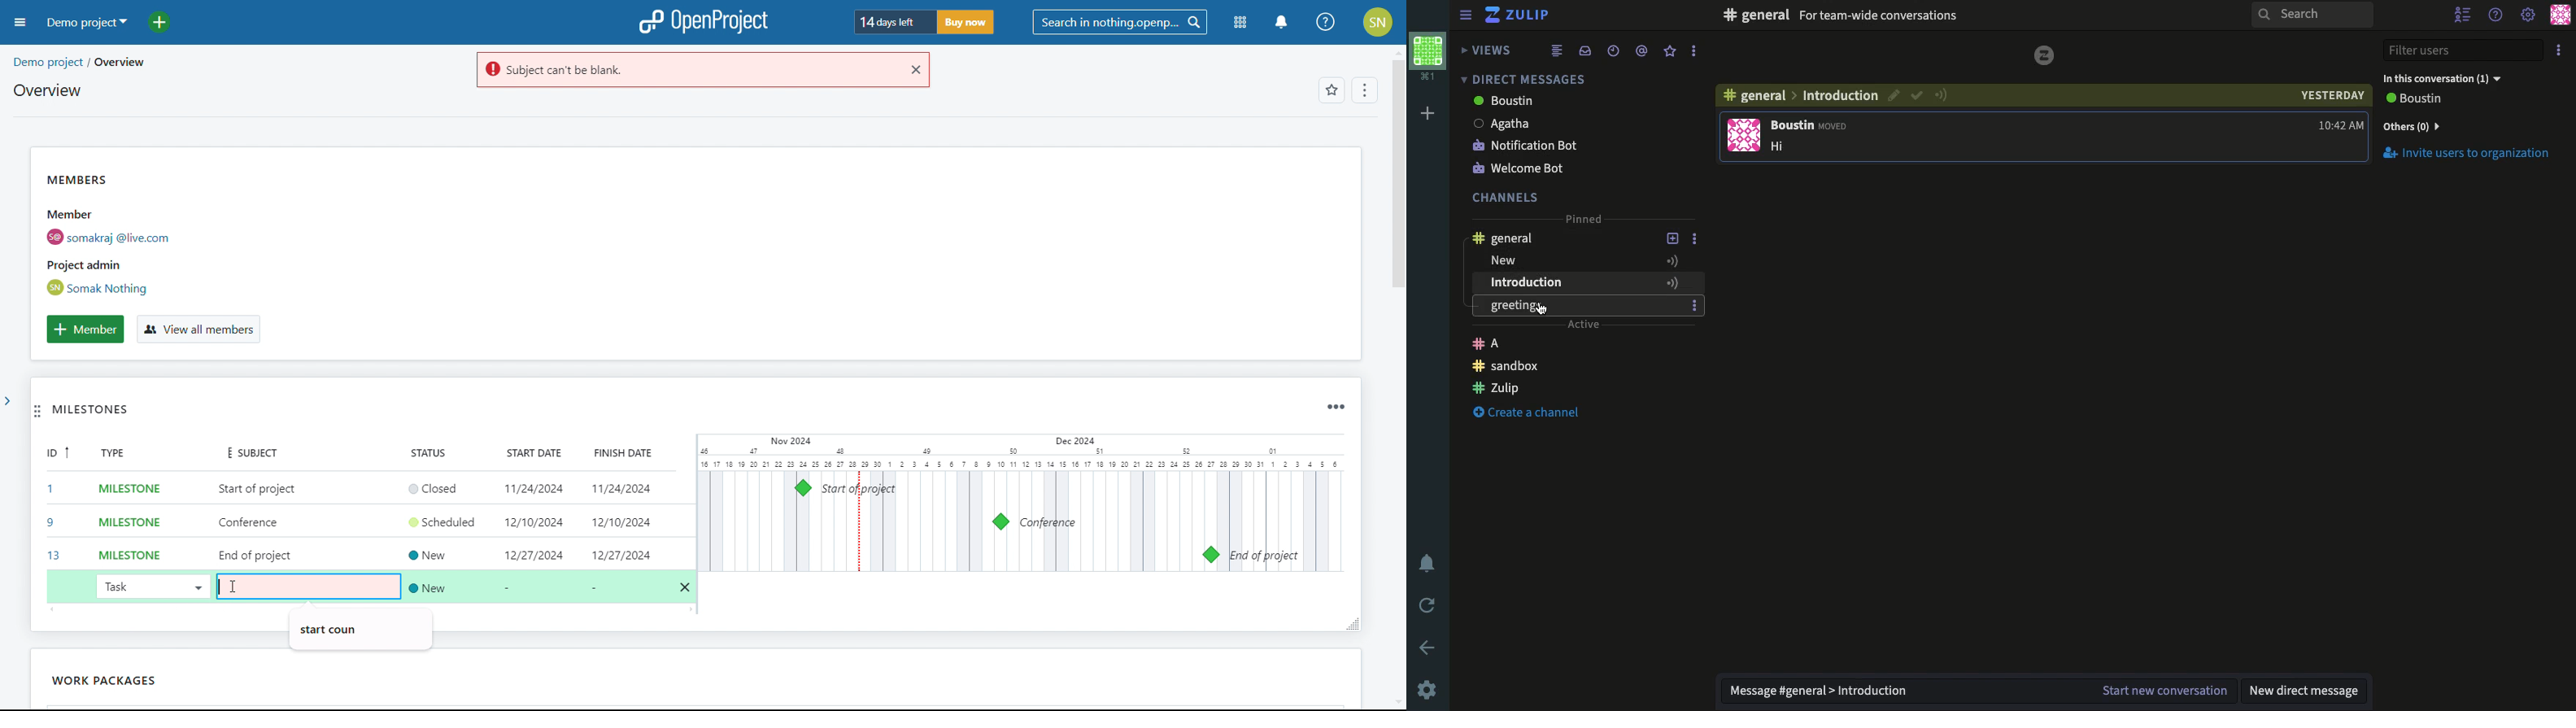 This screenshot has width=2576, height=728. Describe the element at coordinates (600, 521) in the screenshot. I see `set start and end date` at that location.